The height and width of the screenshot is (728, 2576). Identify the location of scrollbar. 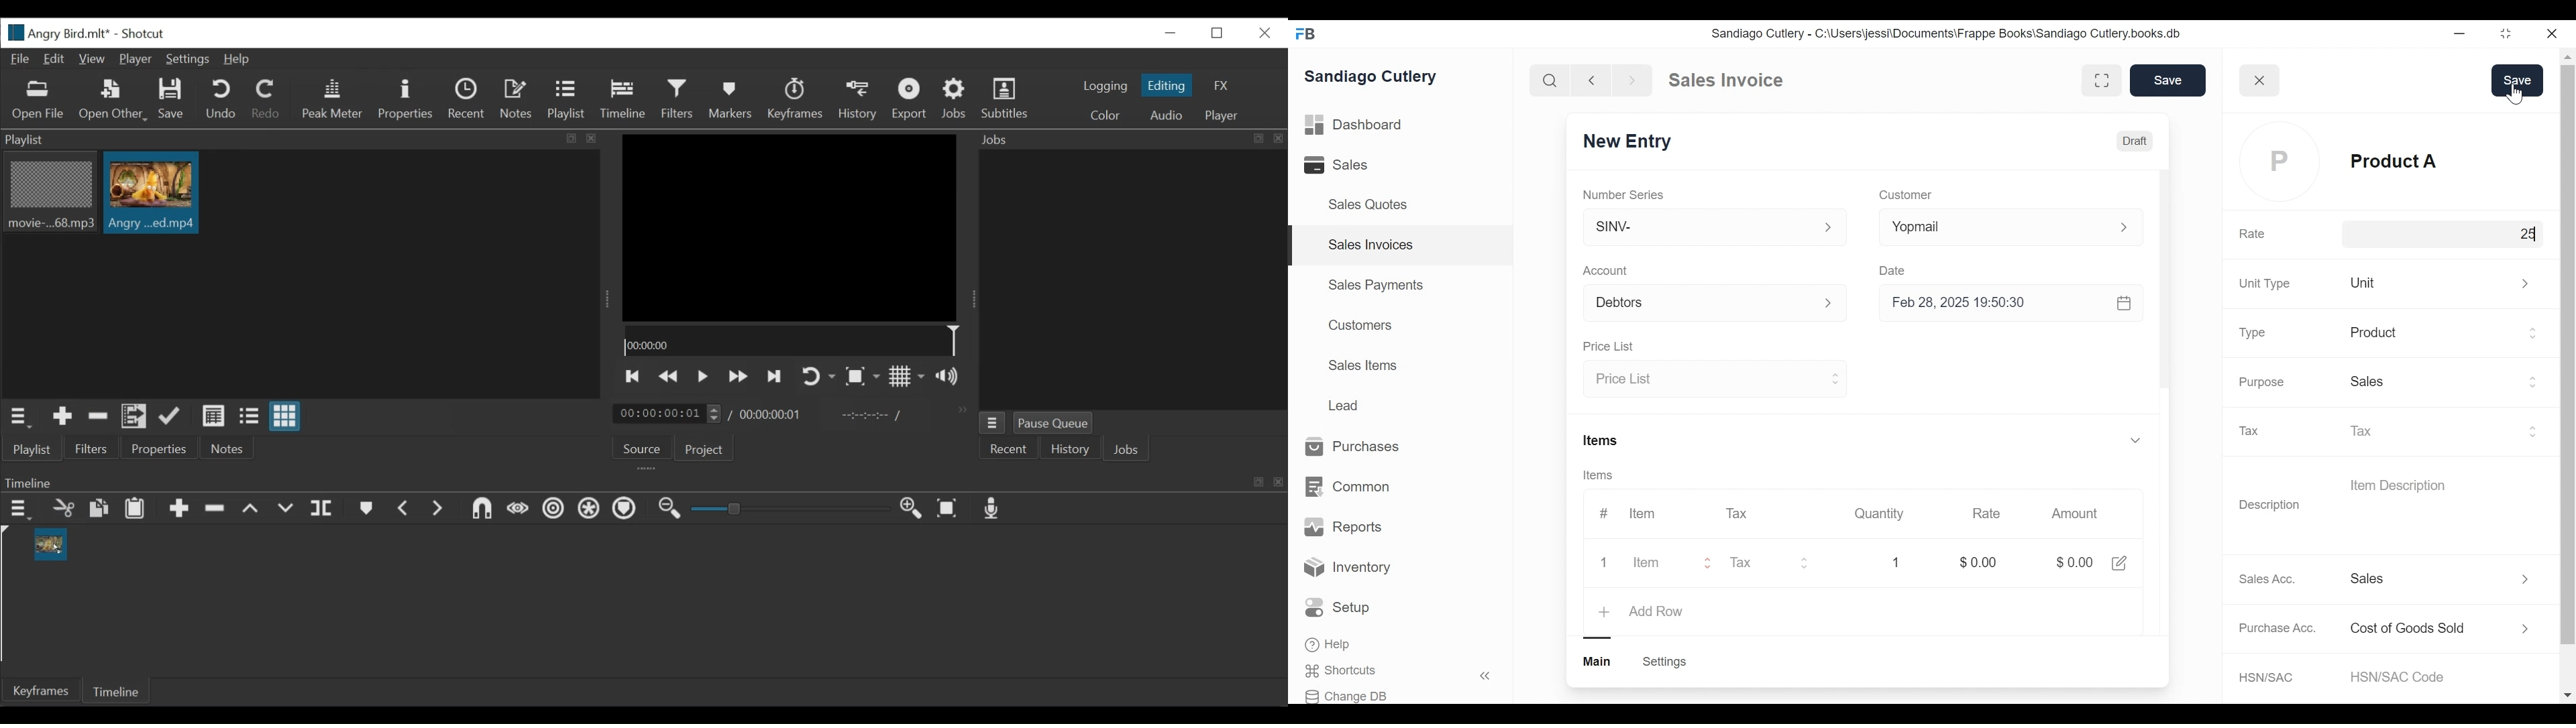
(2163, 277).